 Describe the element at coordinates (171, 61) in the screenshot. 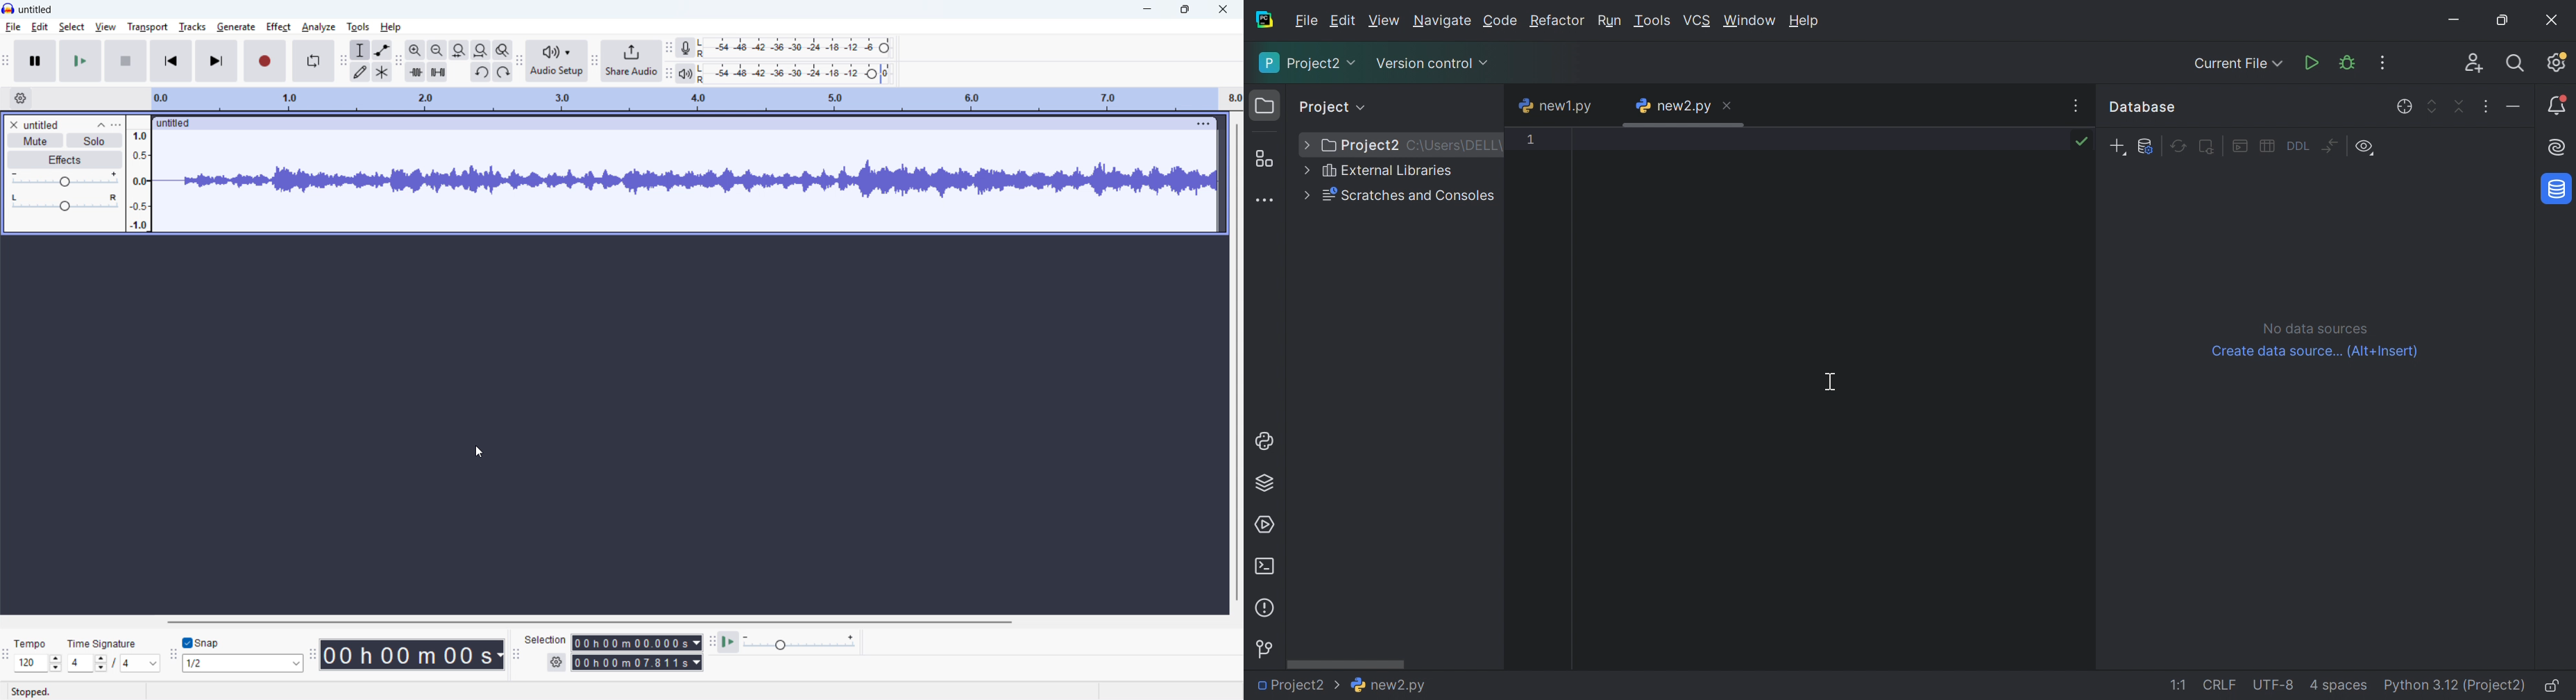

I see `skip to start` at that location.